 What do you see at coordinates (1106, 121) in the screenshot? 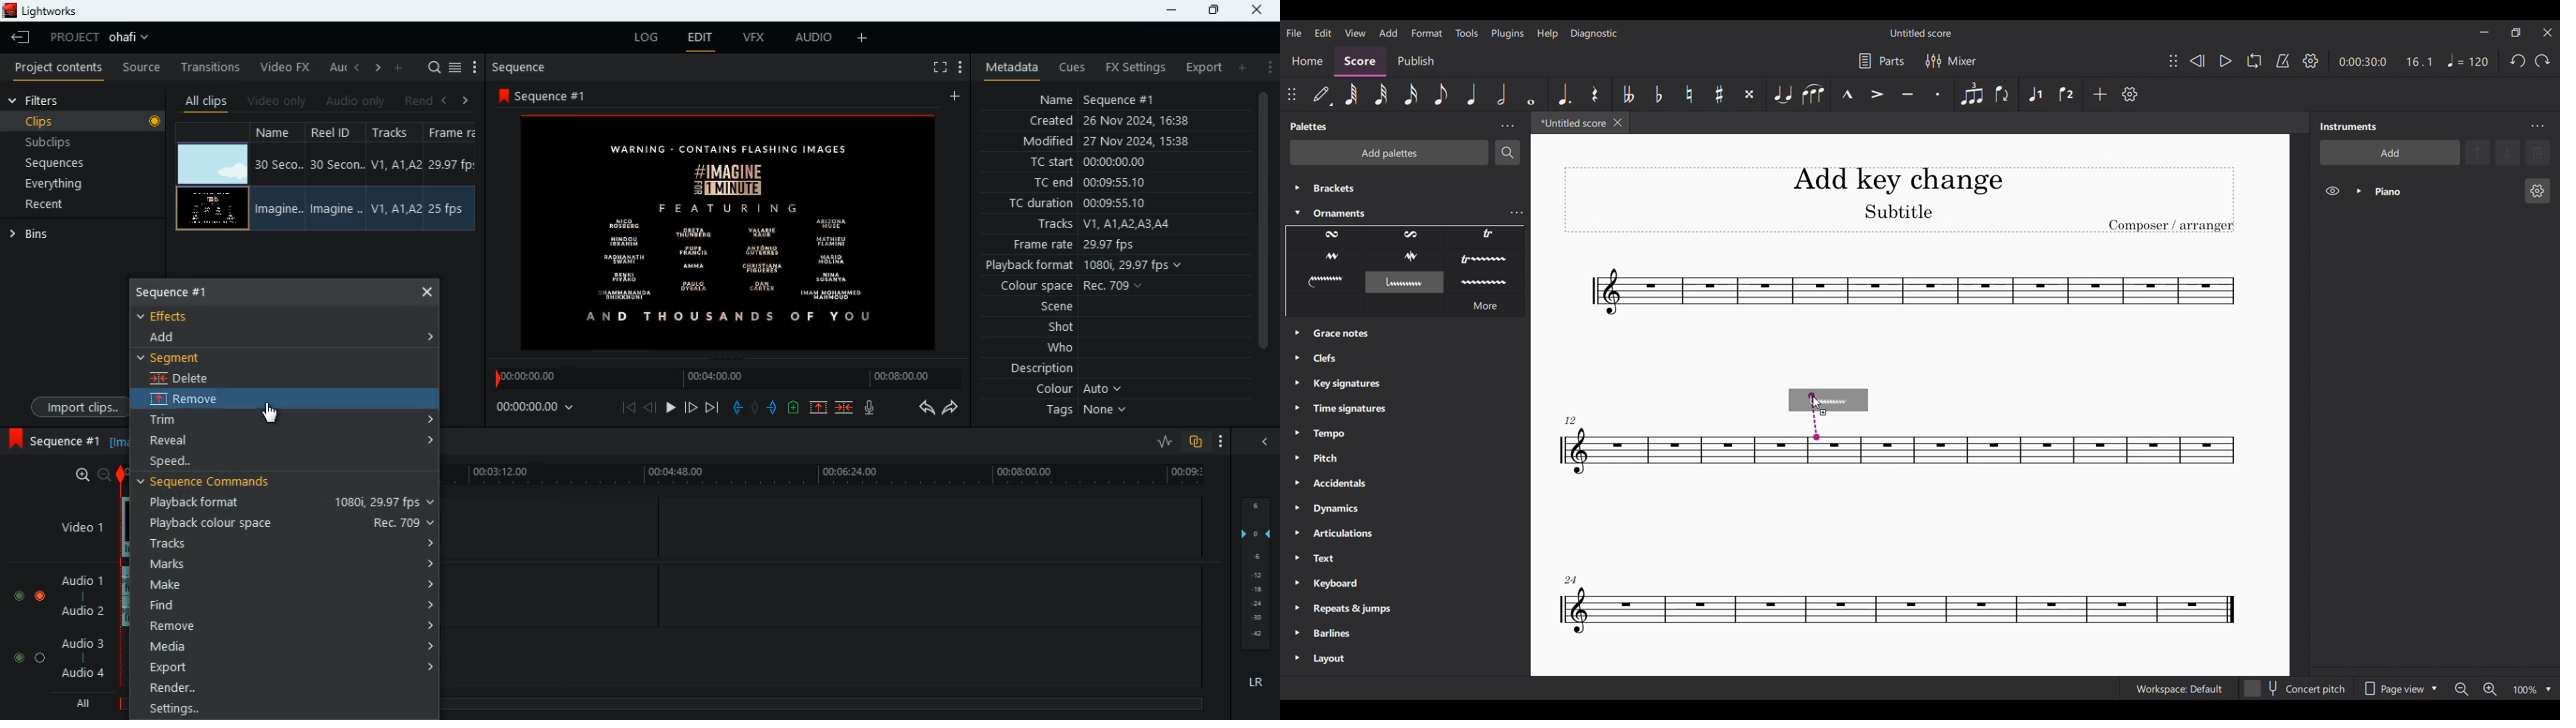
I see `created` at bounding box center [1106, 121].